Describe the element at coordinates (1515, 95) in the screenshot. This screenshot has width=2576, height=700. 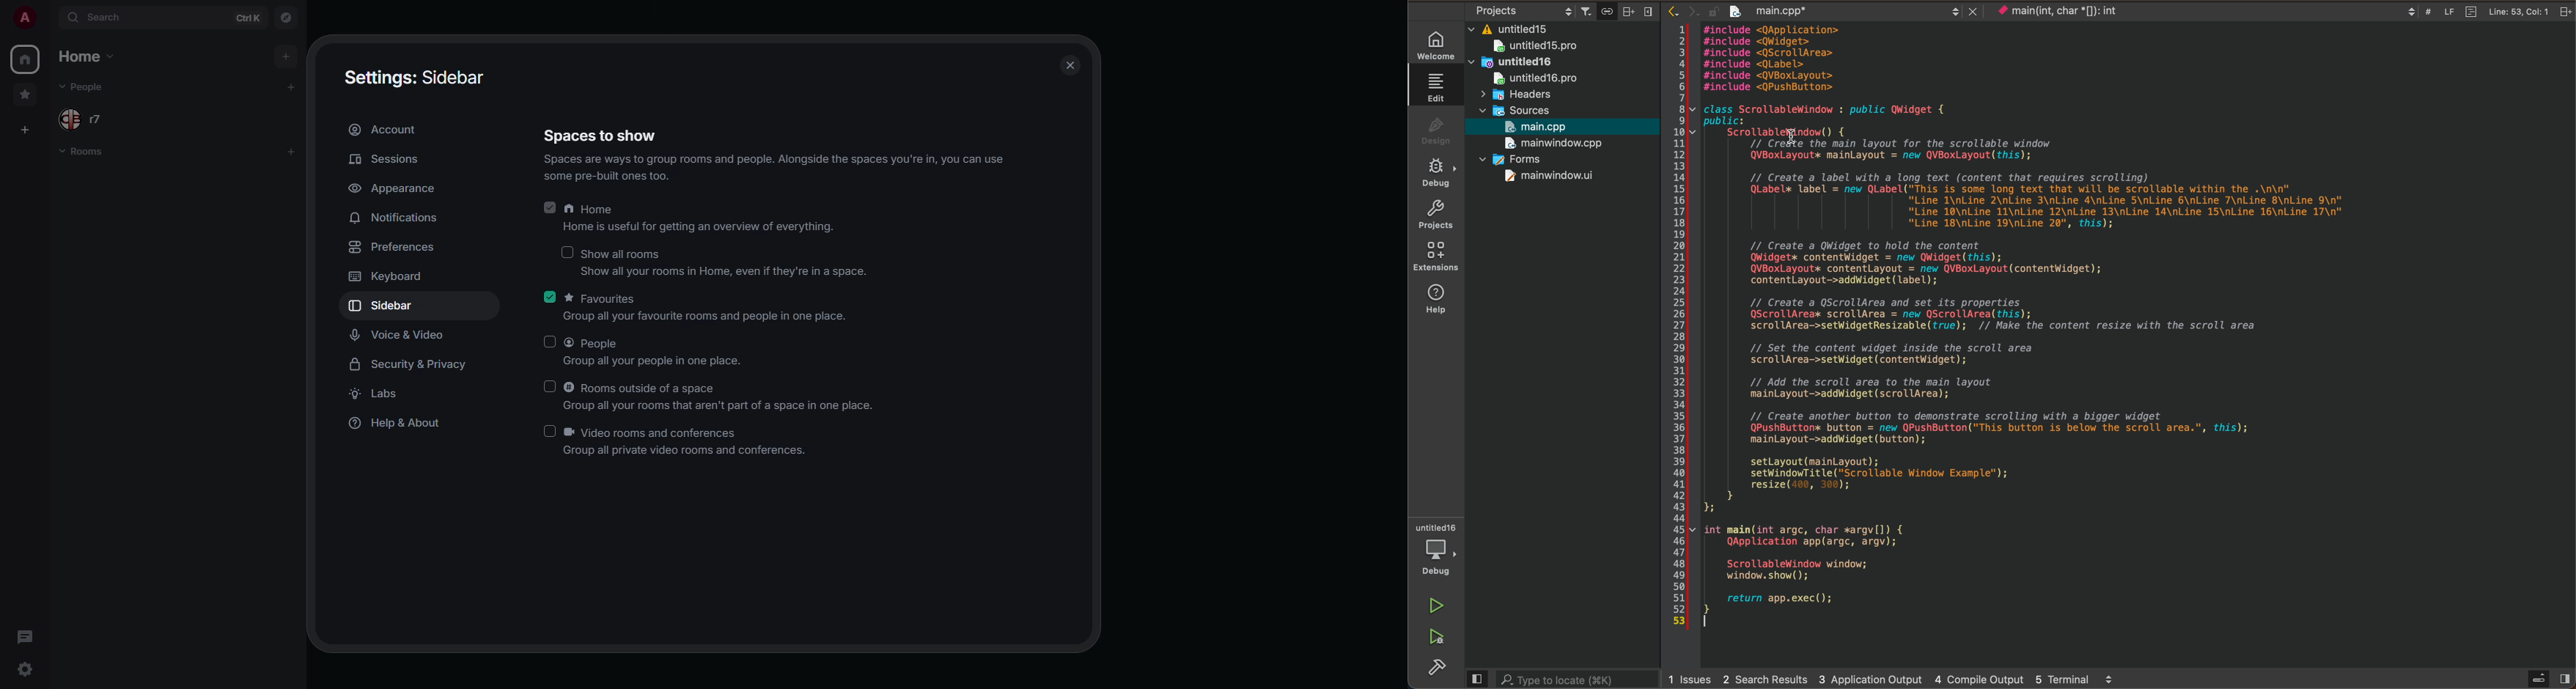
I see `headers` at that location.